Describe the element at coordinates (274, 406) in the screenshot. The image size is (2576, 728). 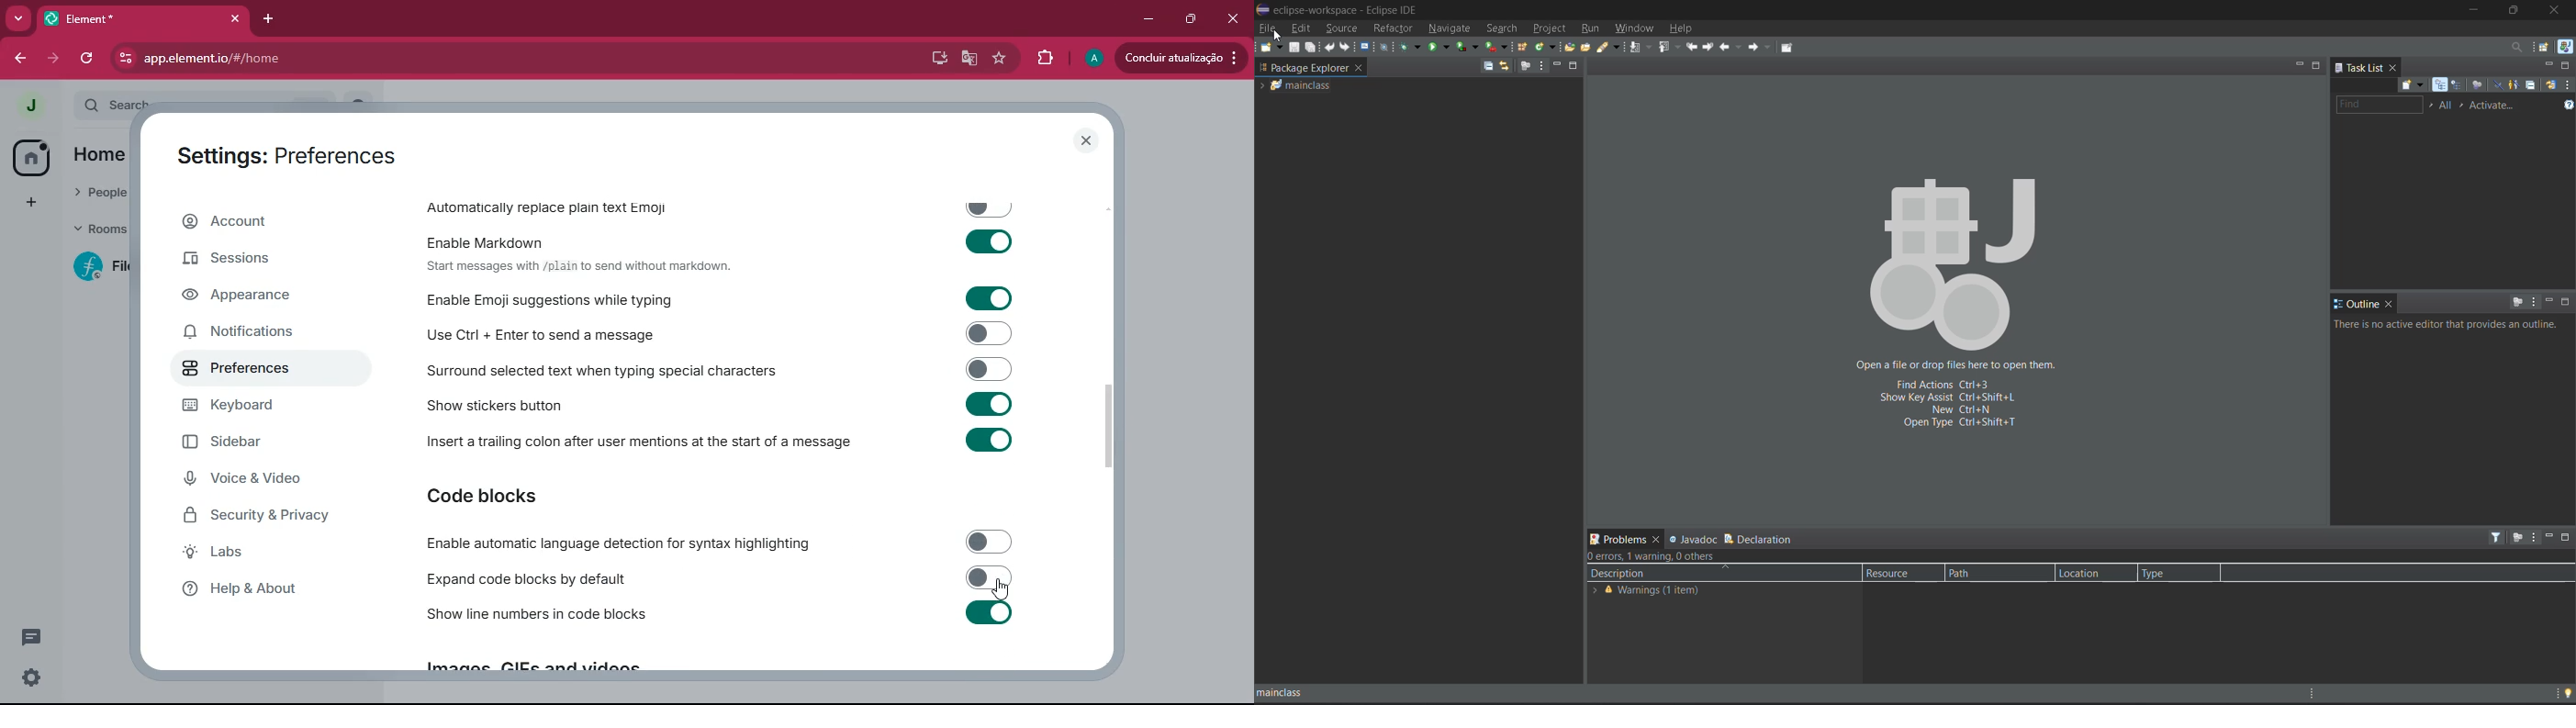
I see `keyboard` at that location.